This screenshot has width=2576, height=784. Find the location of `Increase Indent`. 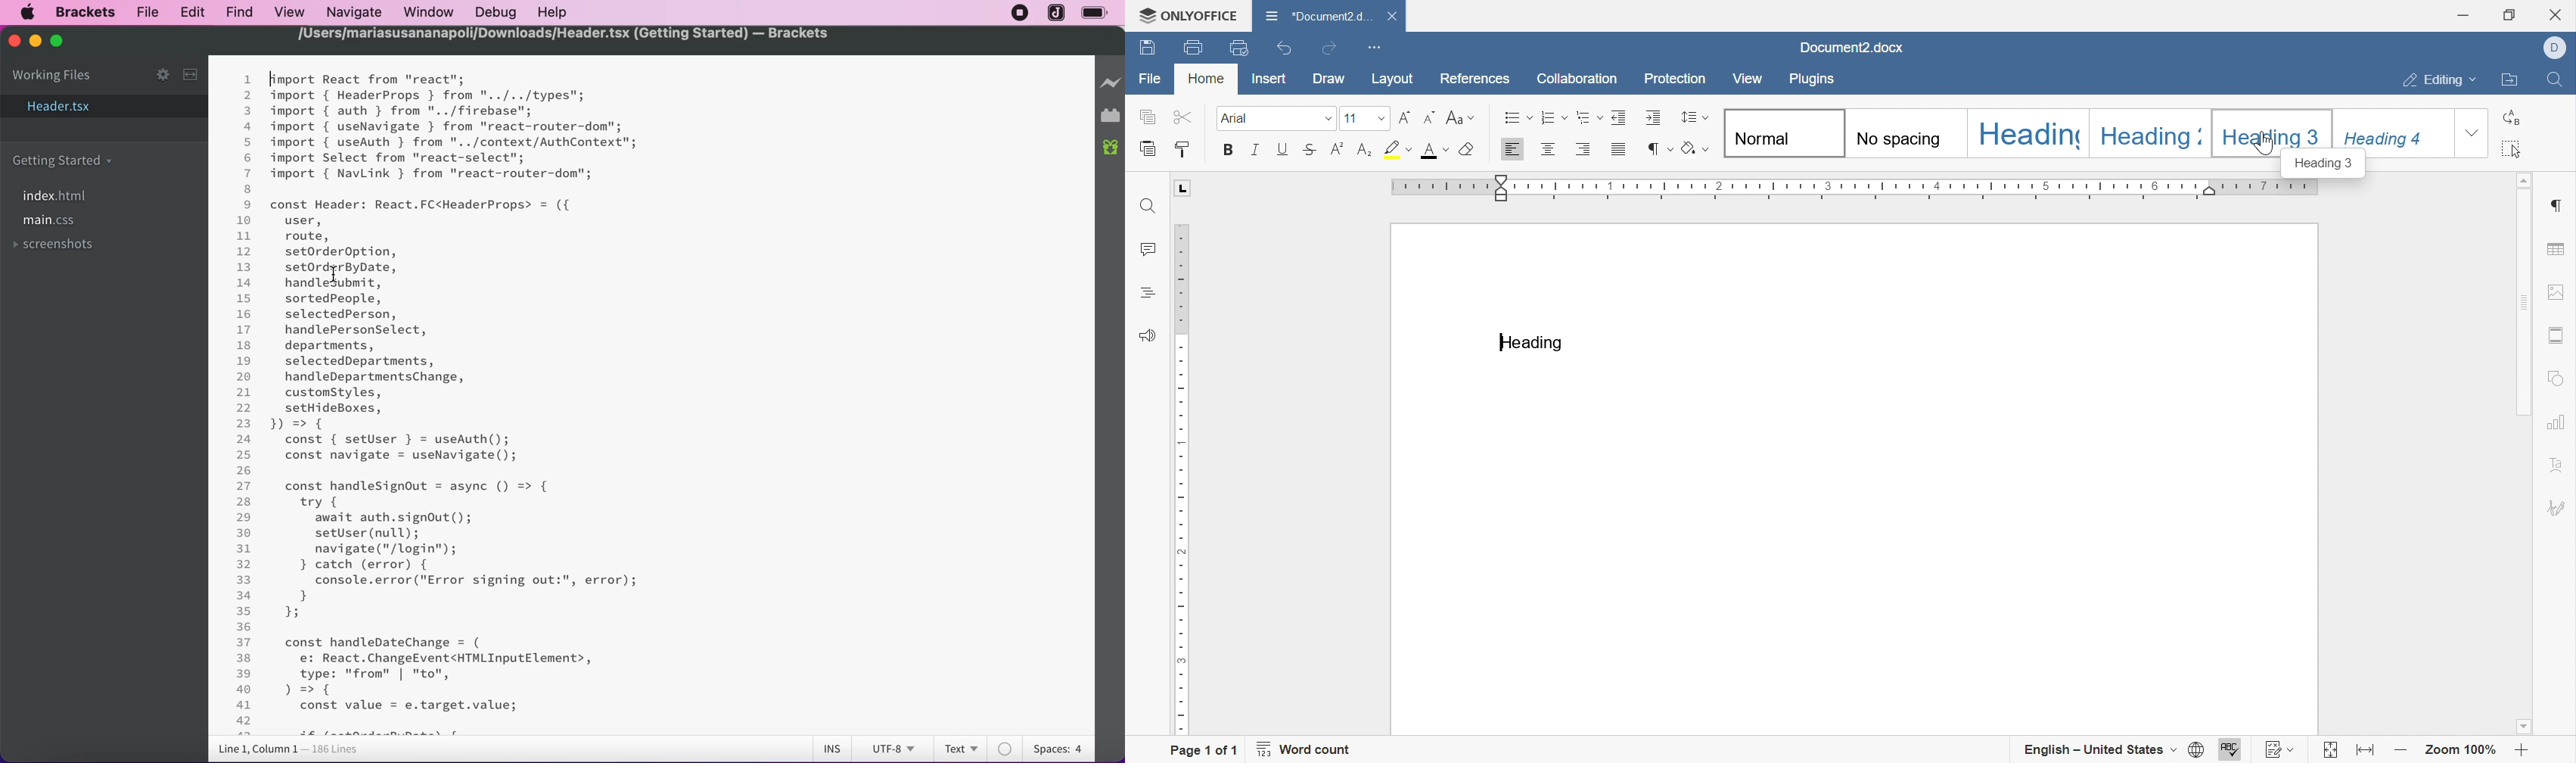

Increase Indent is located at coordinates (1650, 118).